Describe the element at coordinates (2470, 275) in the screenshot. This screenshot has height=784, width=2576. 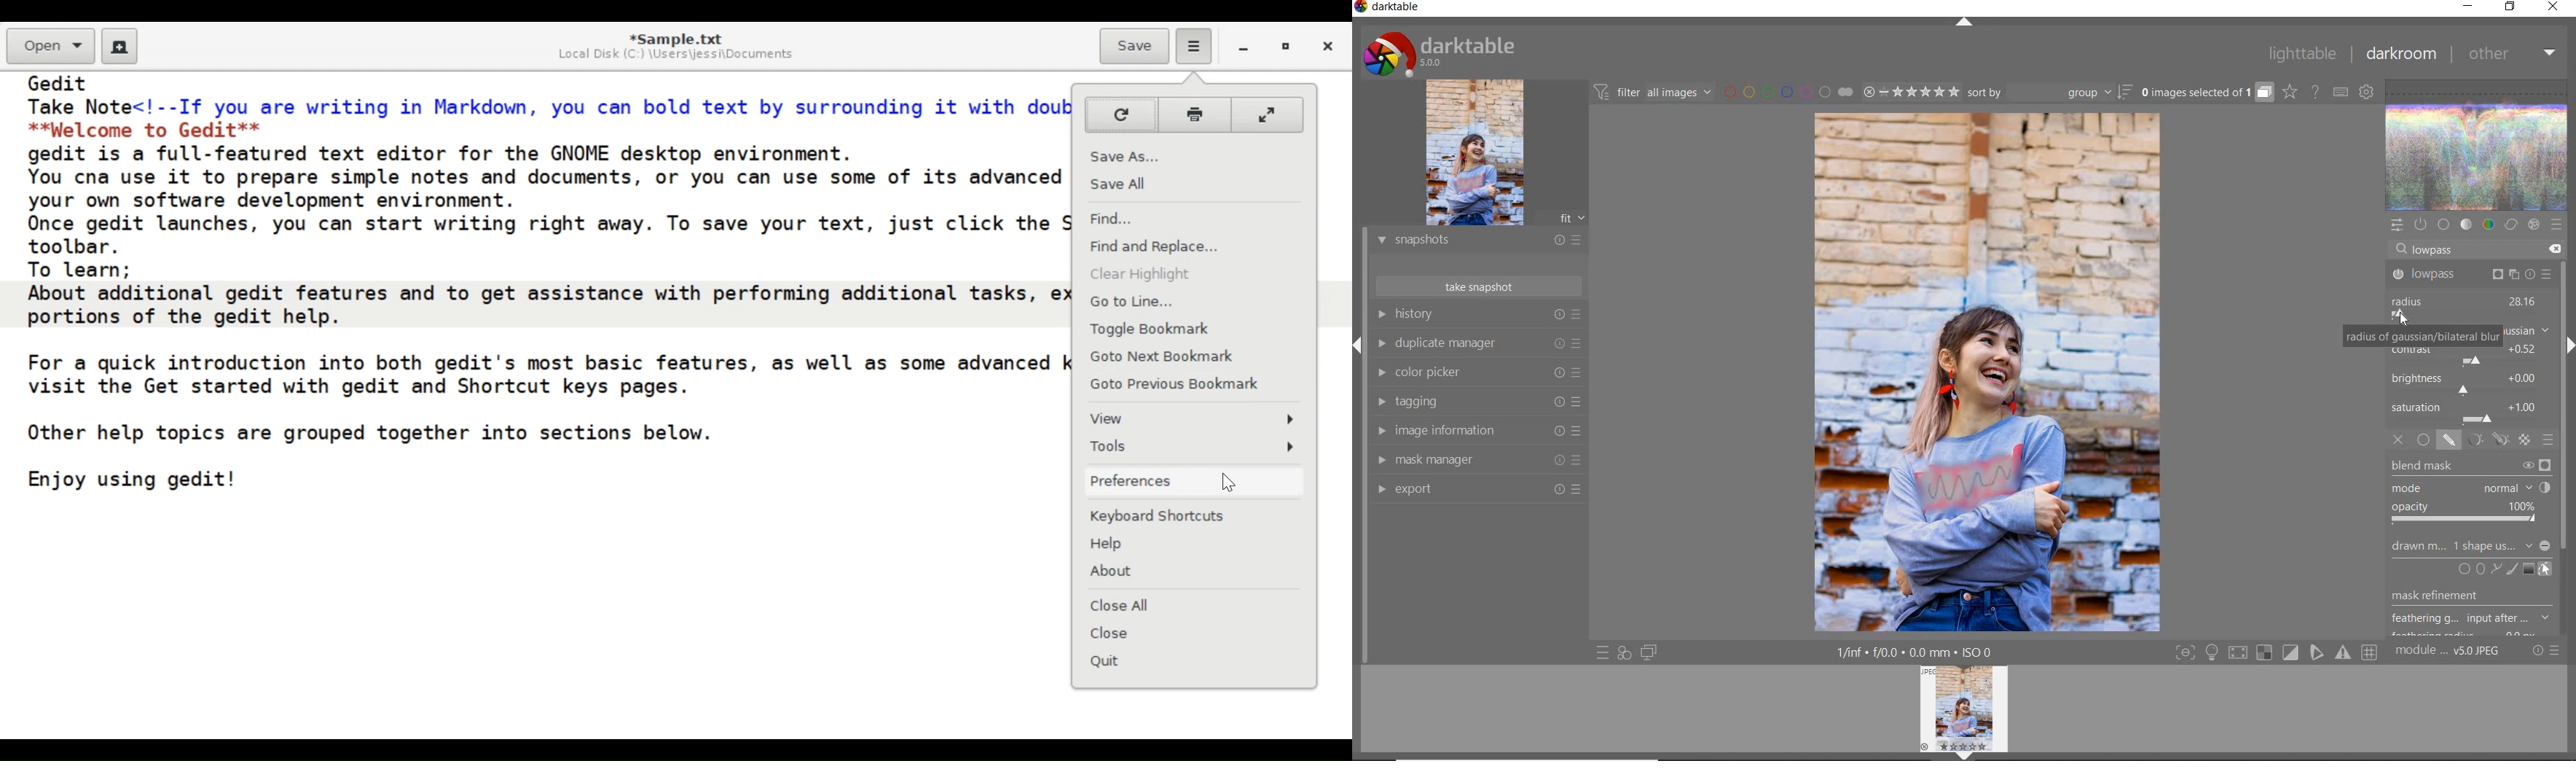
I see `lowpass` at that location.